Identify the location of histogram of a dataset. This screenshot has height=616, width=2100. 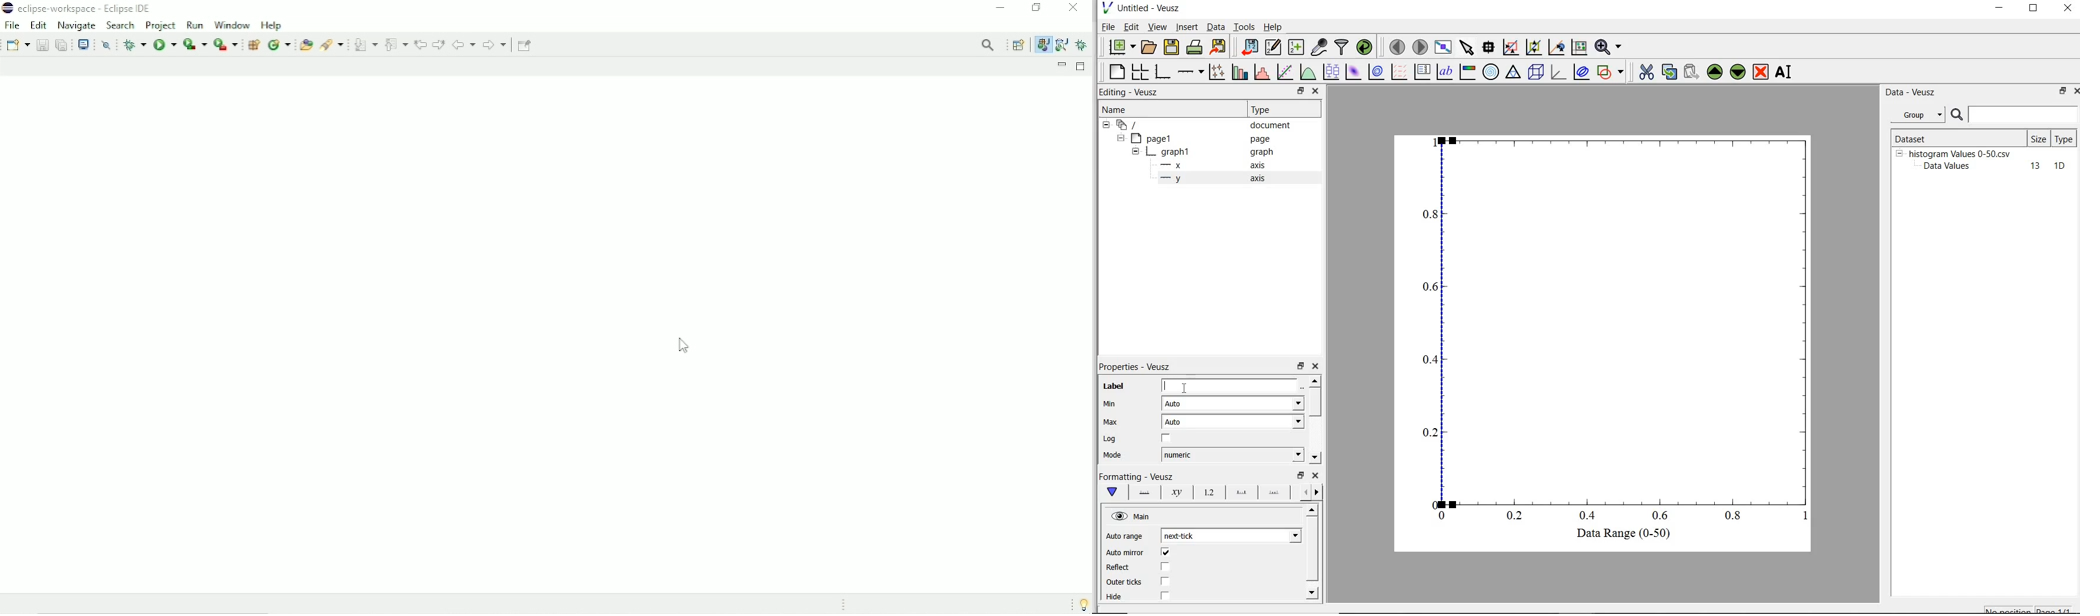
(1261, 72).